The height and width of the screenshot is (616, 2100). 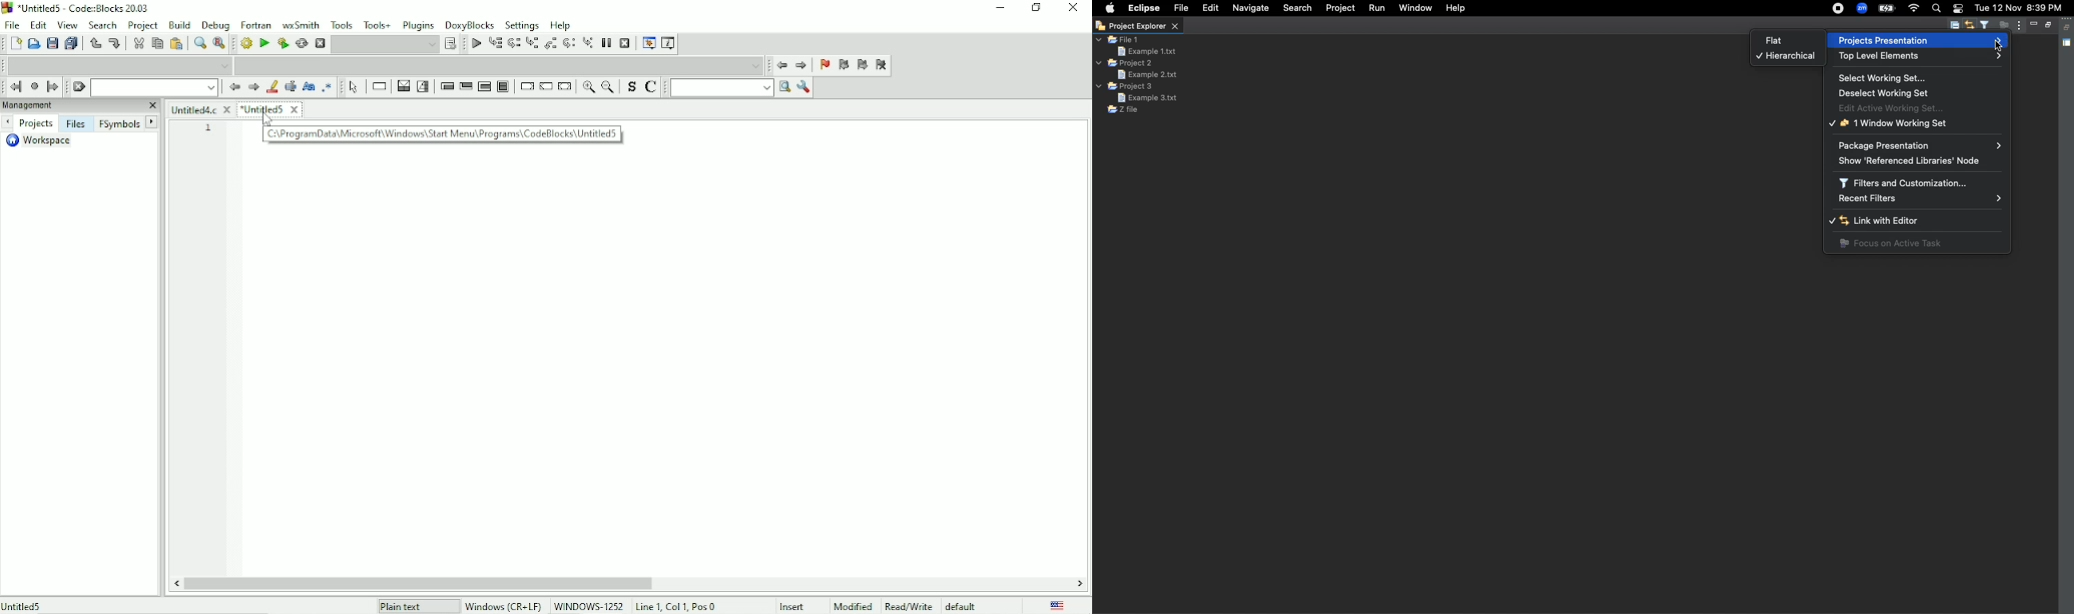 I want to click on Zoom in, so click(x=588, y=86).